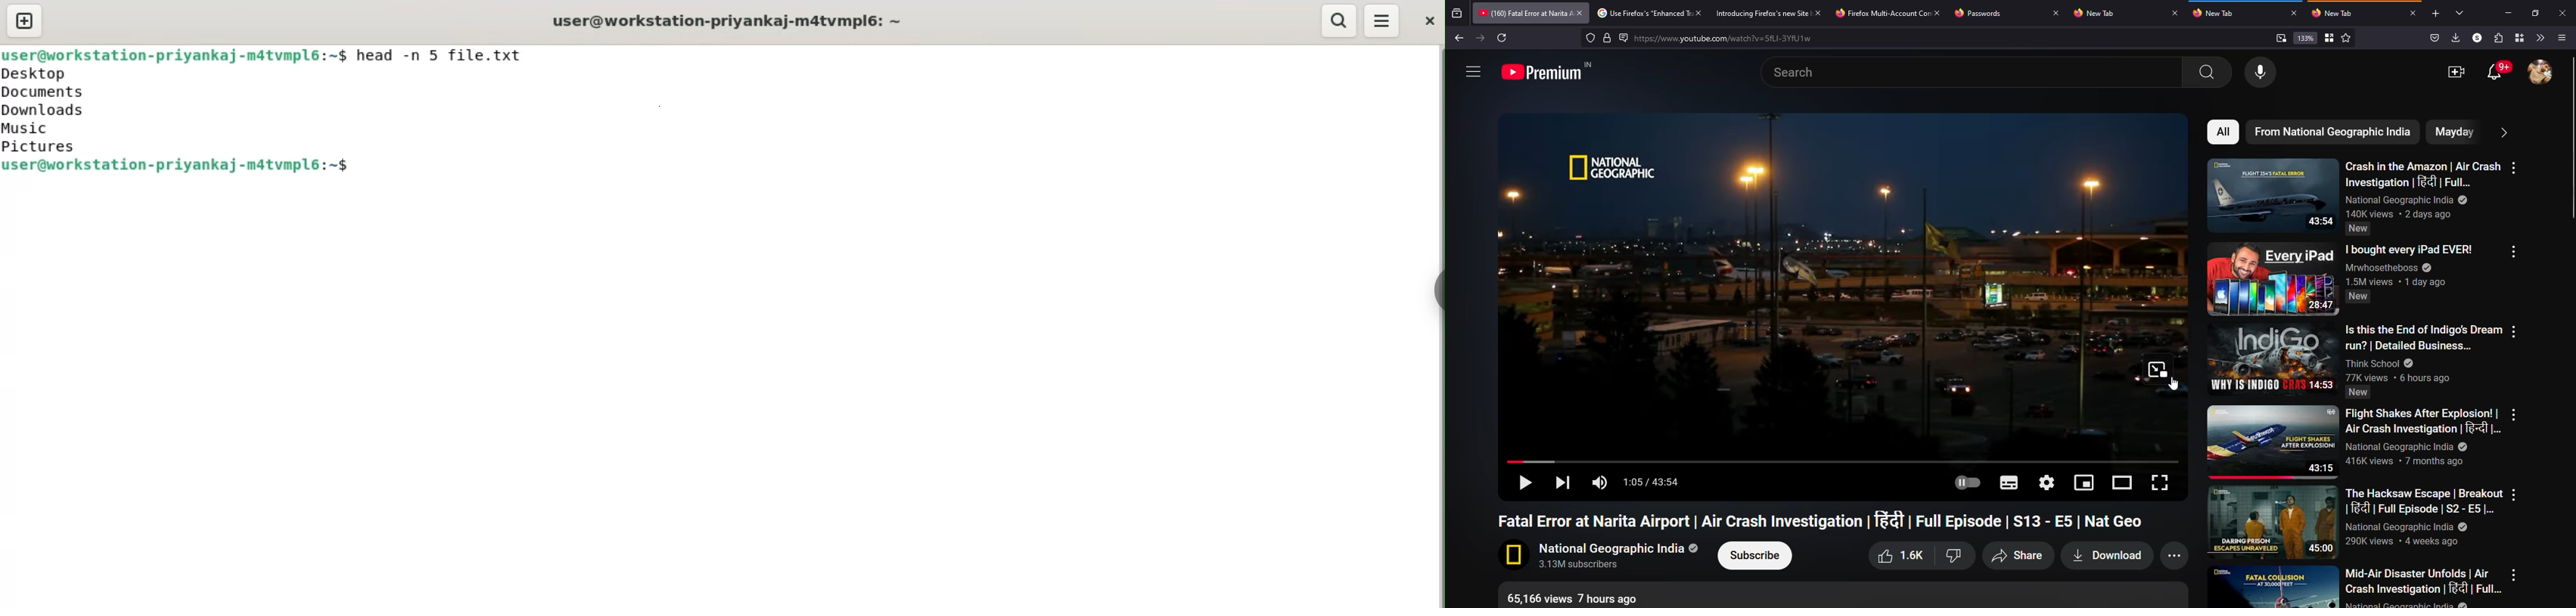 The width and height of the screenshot is (2576, 616). What do you see at coordinates (1341, 20) in the screenshot?
I see `search` at bounding box center [1341, 20].